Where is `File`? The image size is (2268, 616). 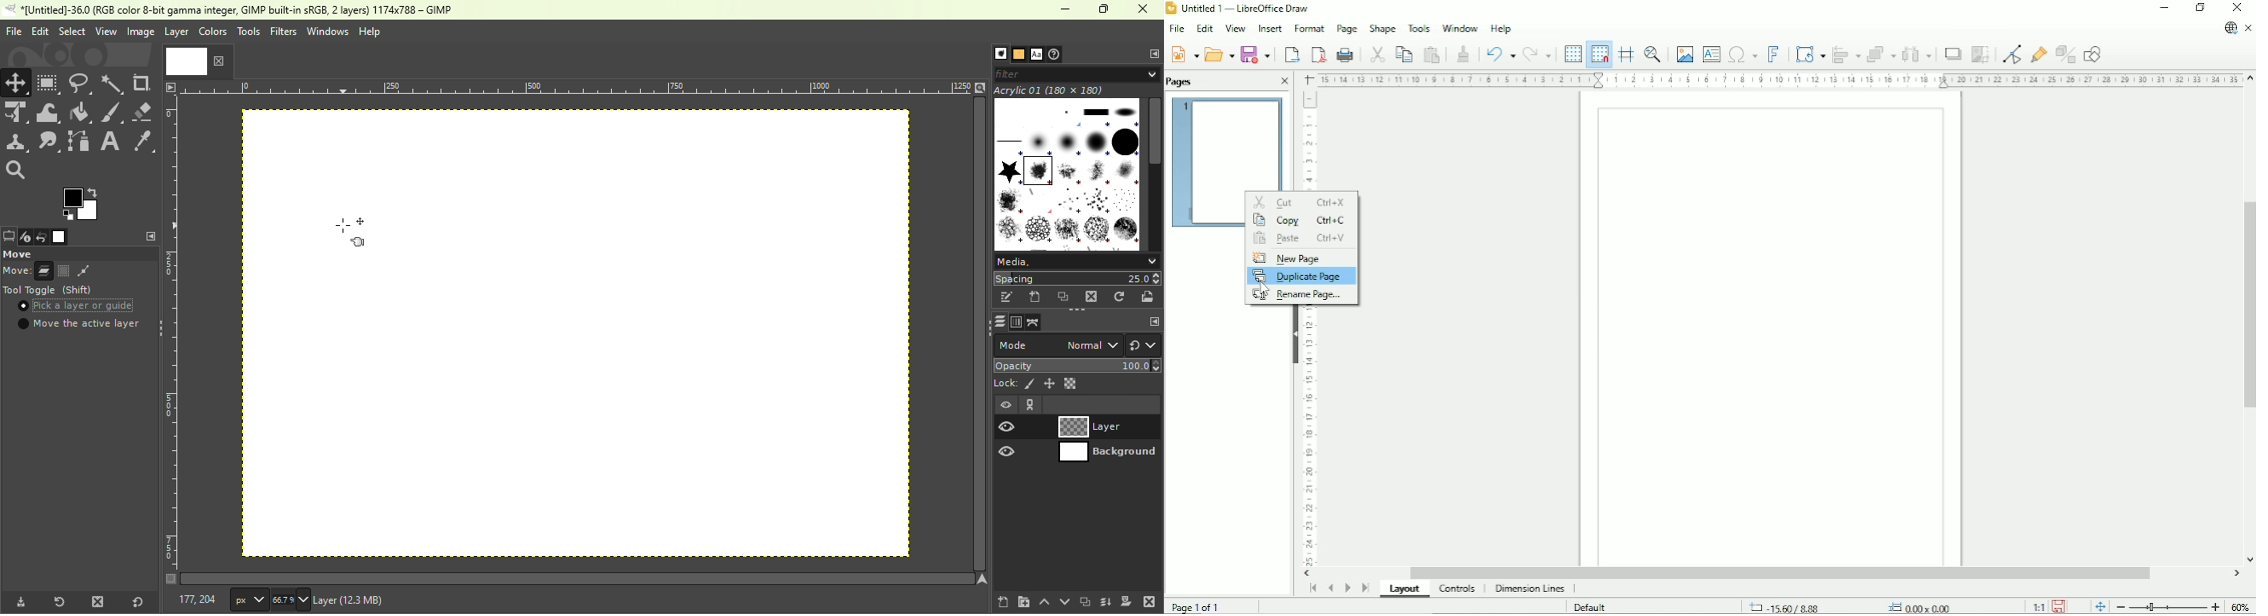
File is located at coordinates (1175, 29).